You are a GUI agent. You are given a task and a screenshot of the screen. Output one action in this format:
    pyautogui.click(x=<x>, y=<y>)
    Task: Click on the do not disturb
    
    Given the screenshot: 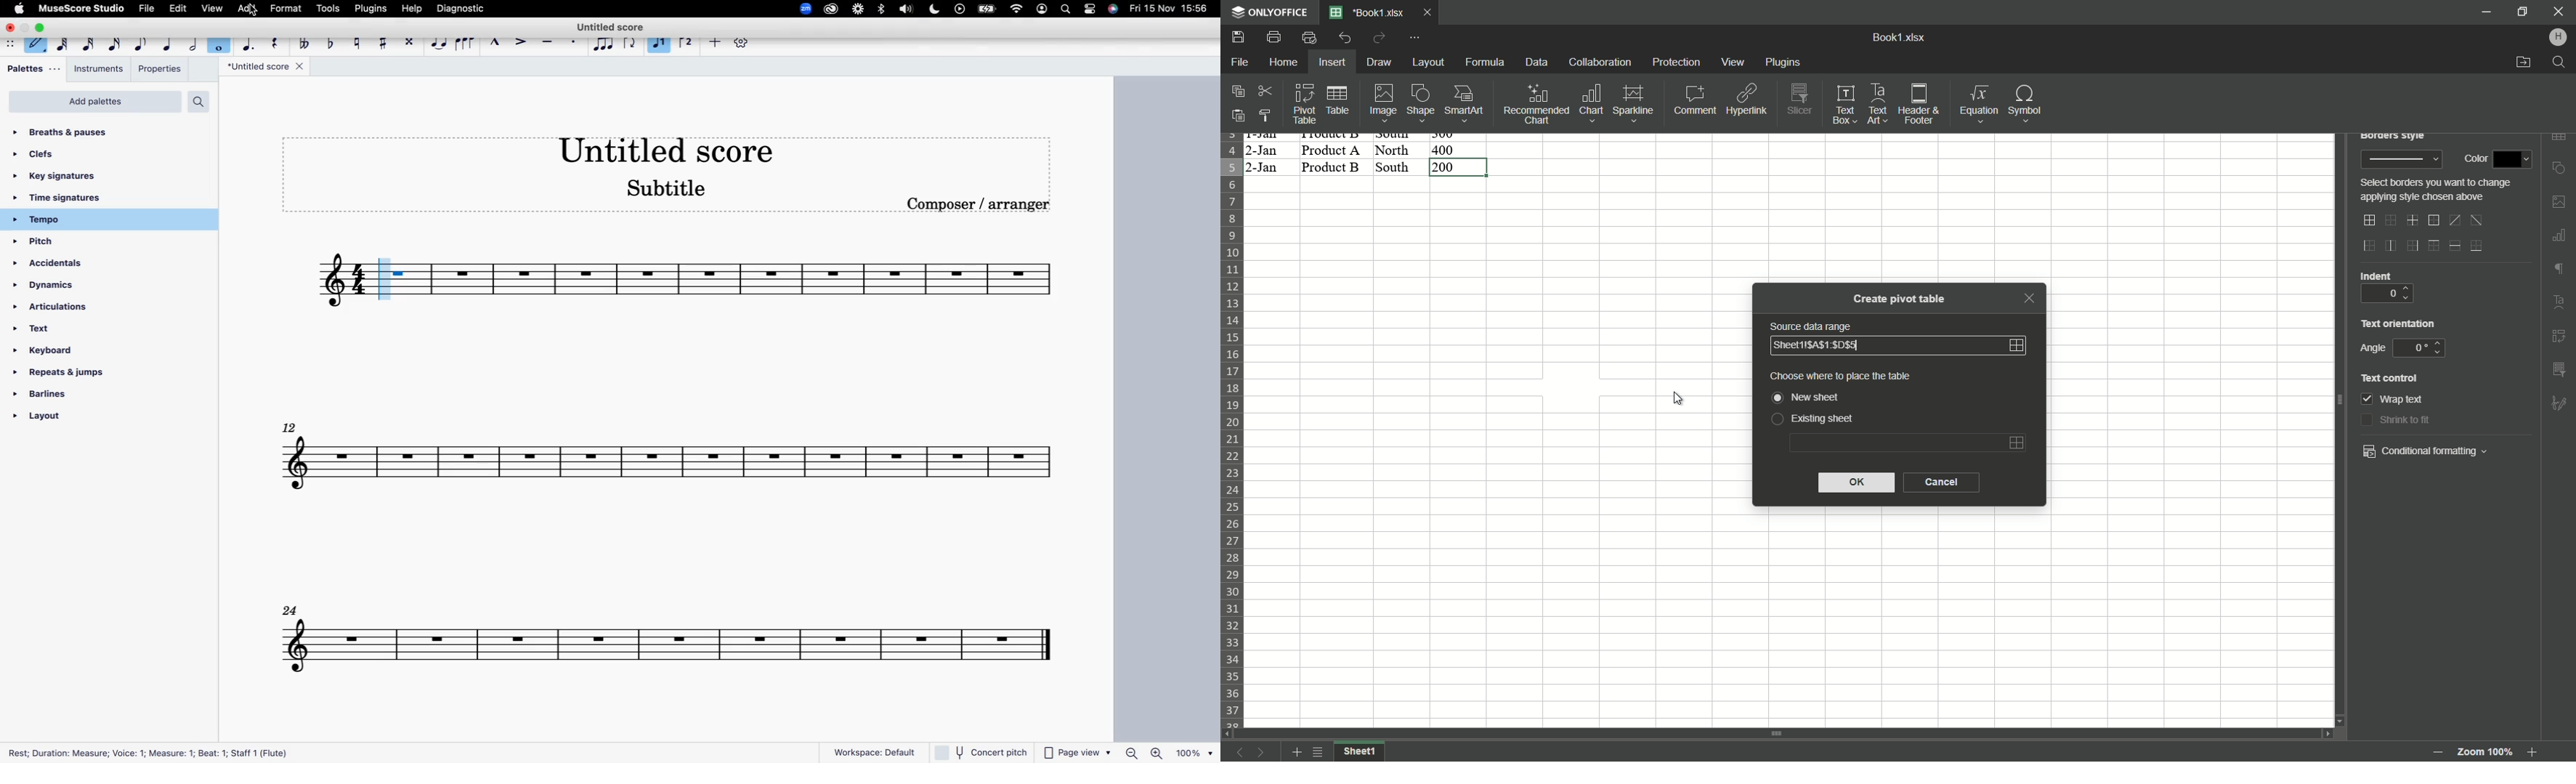 What is the action you would take?
    pyautogui.click(x=934, y=9)
    